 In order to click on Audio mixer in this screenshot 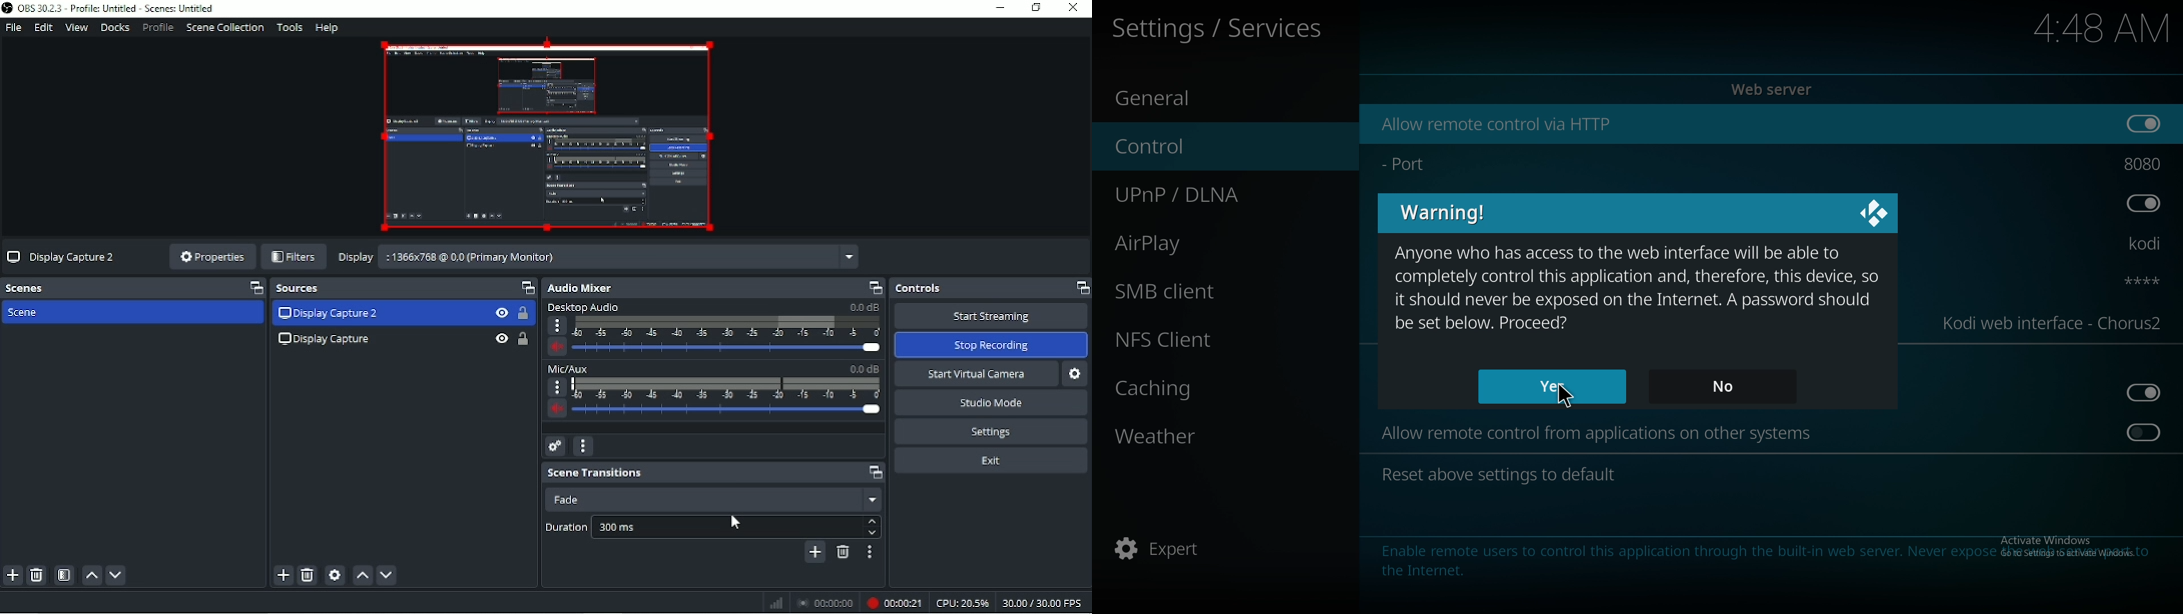, I will do `click(714, 288)`.